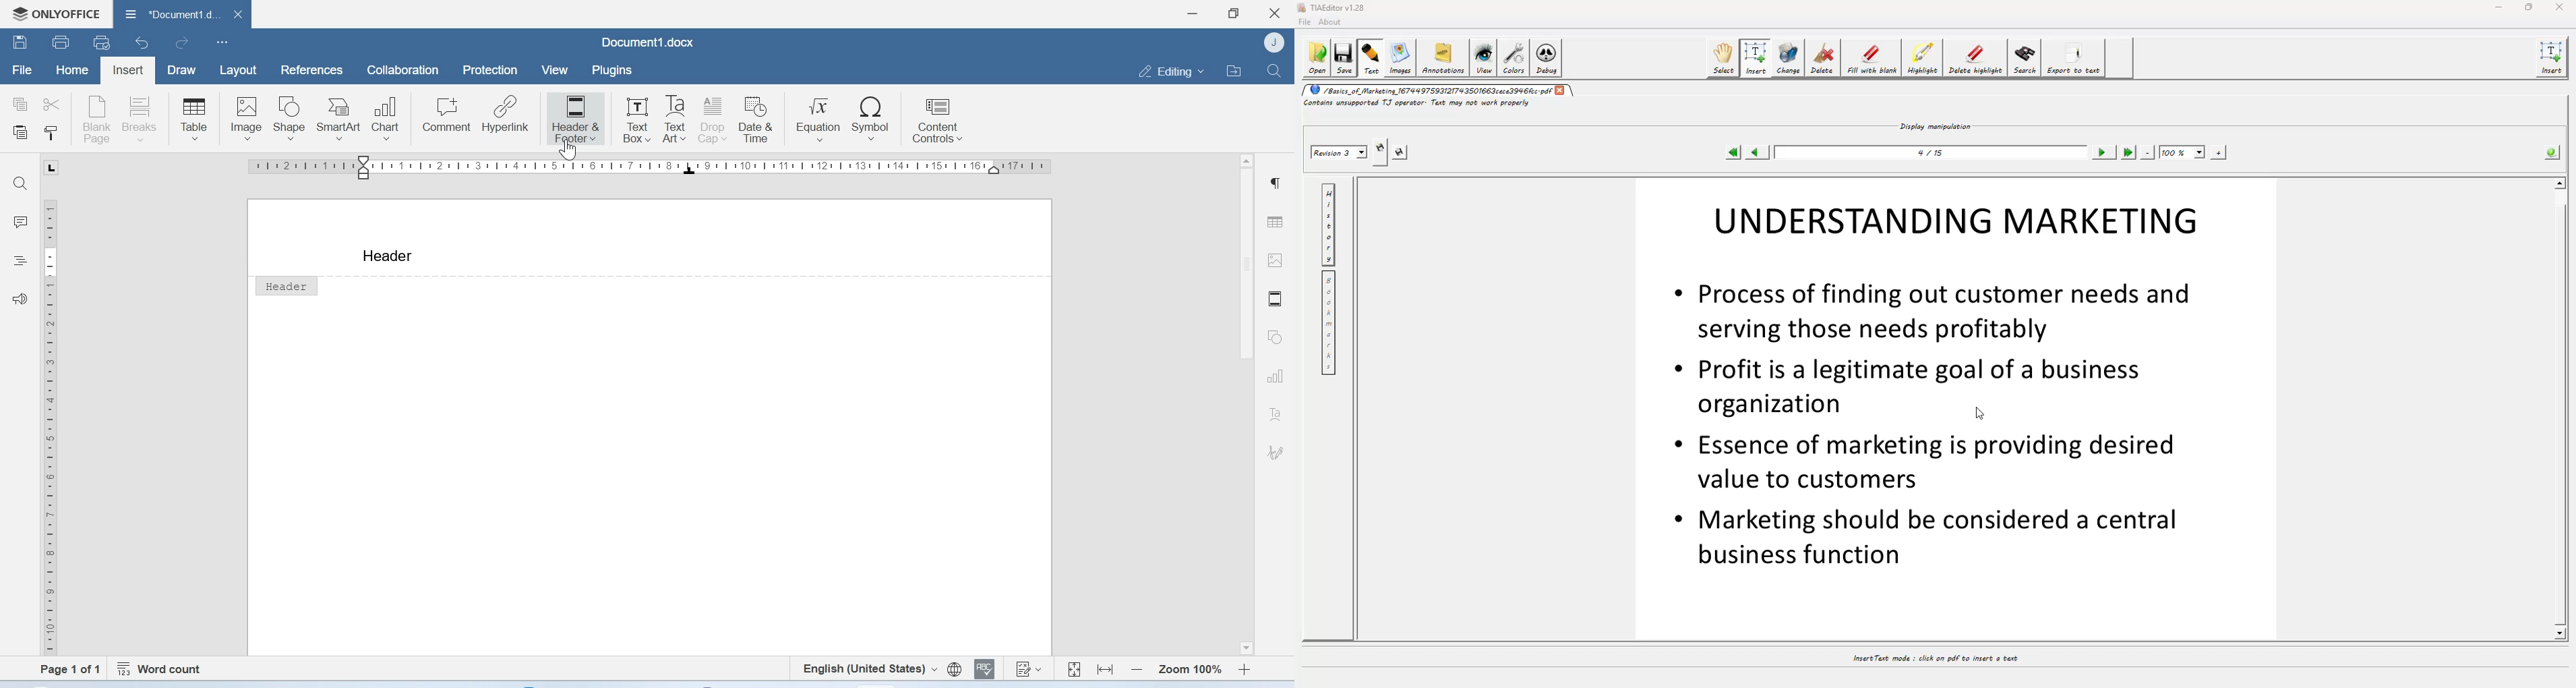 This screenshot has width=2576, height=700. Describe the element at coordinates (580, 152) in the screenshot. I see `Cursor header and footer` at that location.